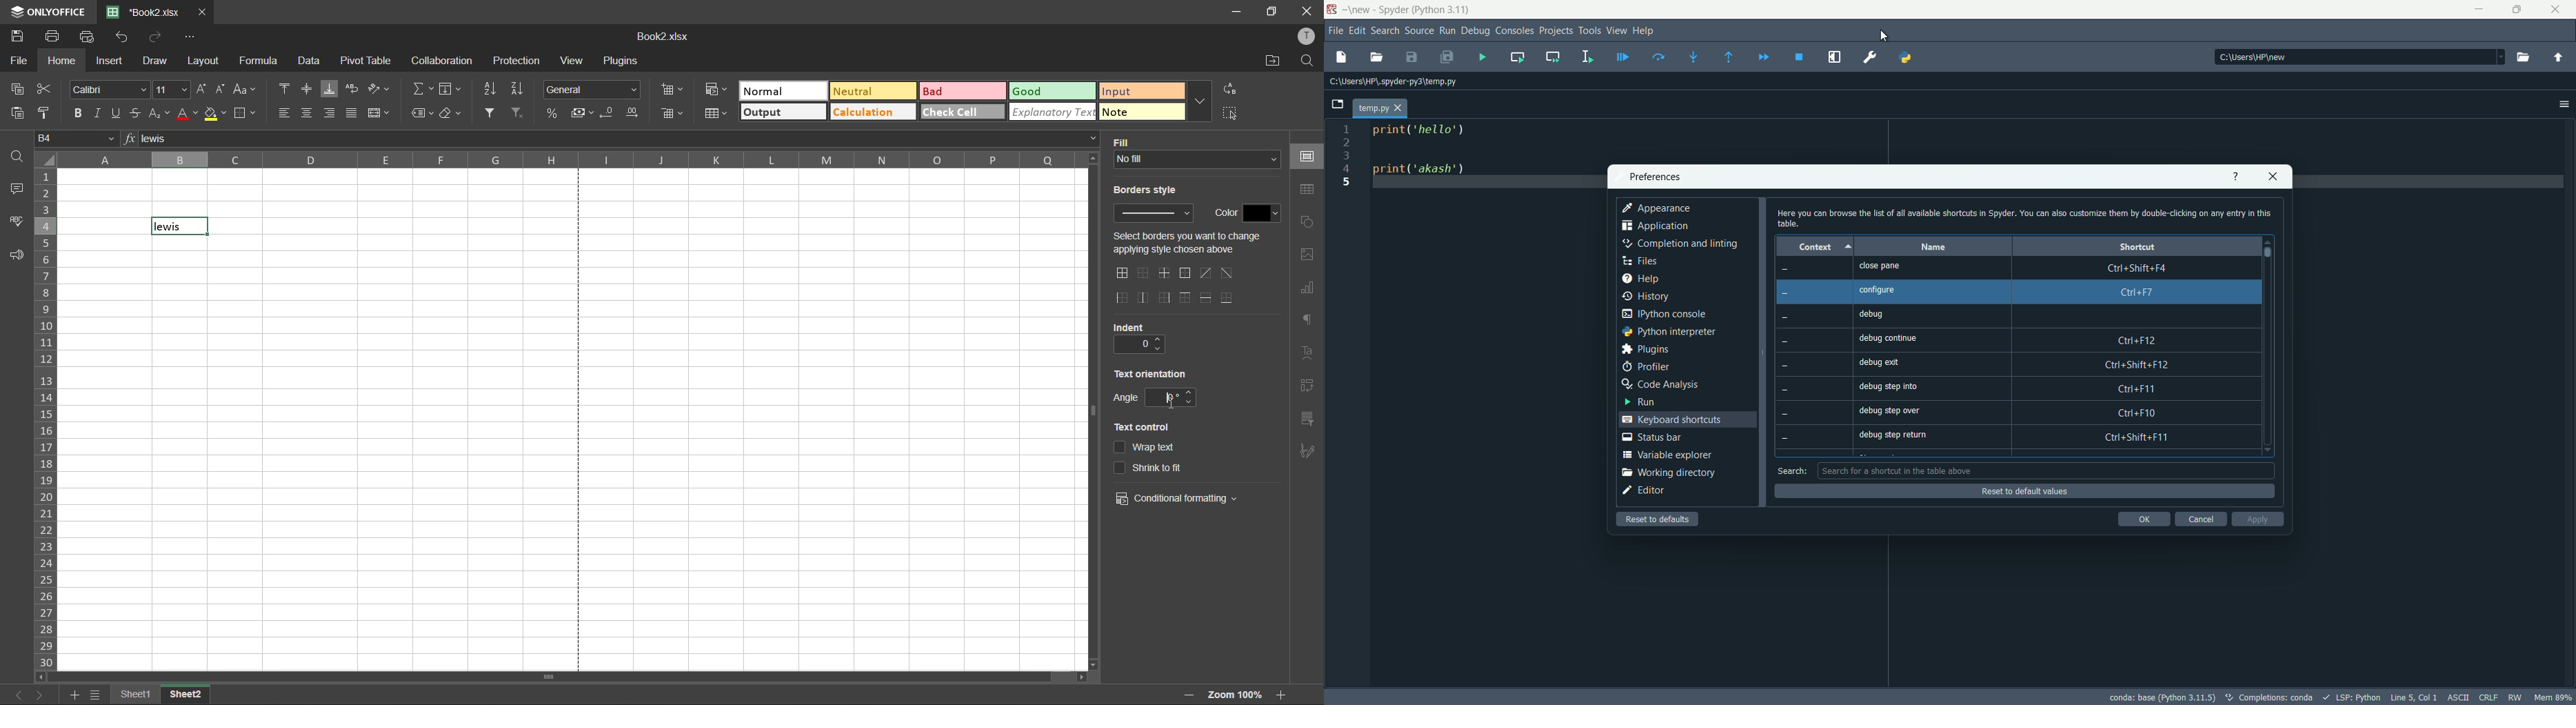 This screenshot has width=2576, height=728. I want to click on open file, so click(1376, 57).